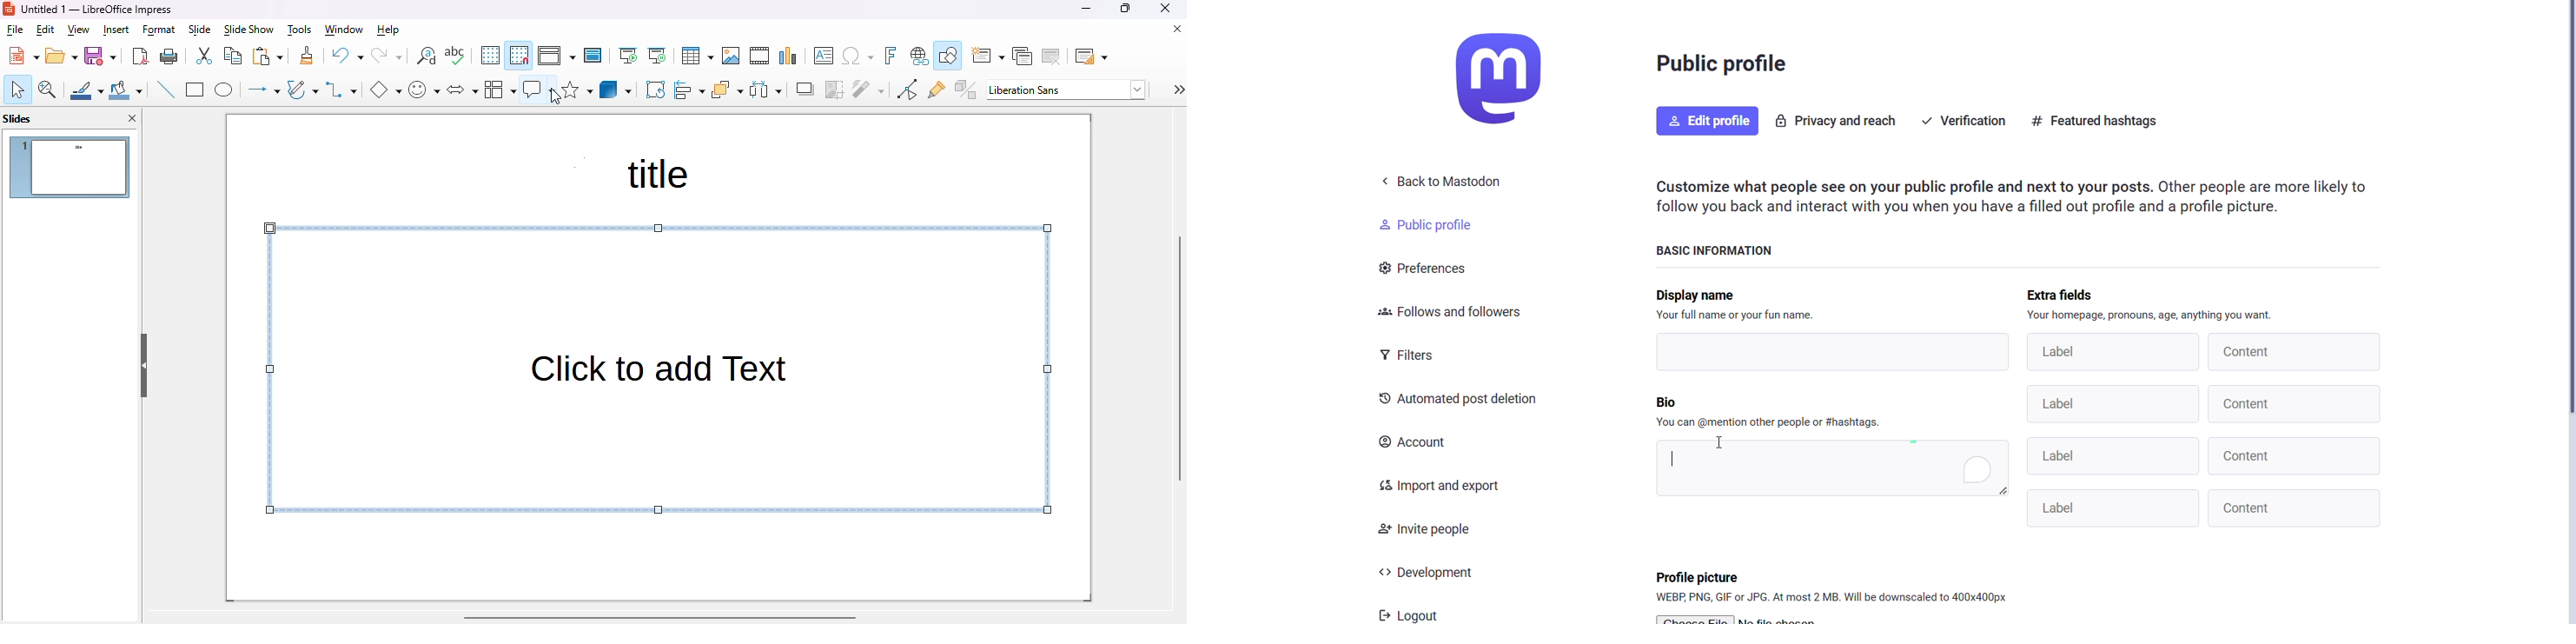 This screenshot has width=2576, height=644. What do you see at coordinates (1431, 527) in the screenshot?
I see `Invite People` at bounding box center [1431, 527].